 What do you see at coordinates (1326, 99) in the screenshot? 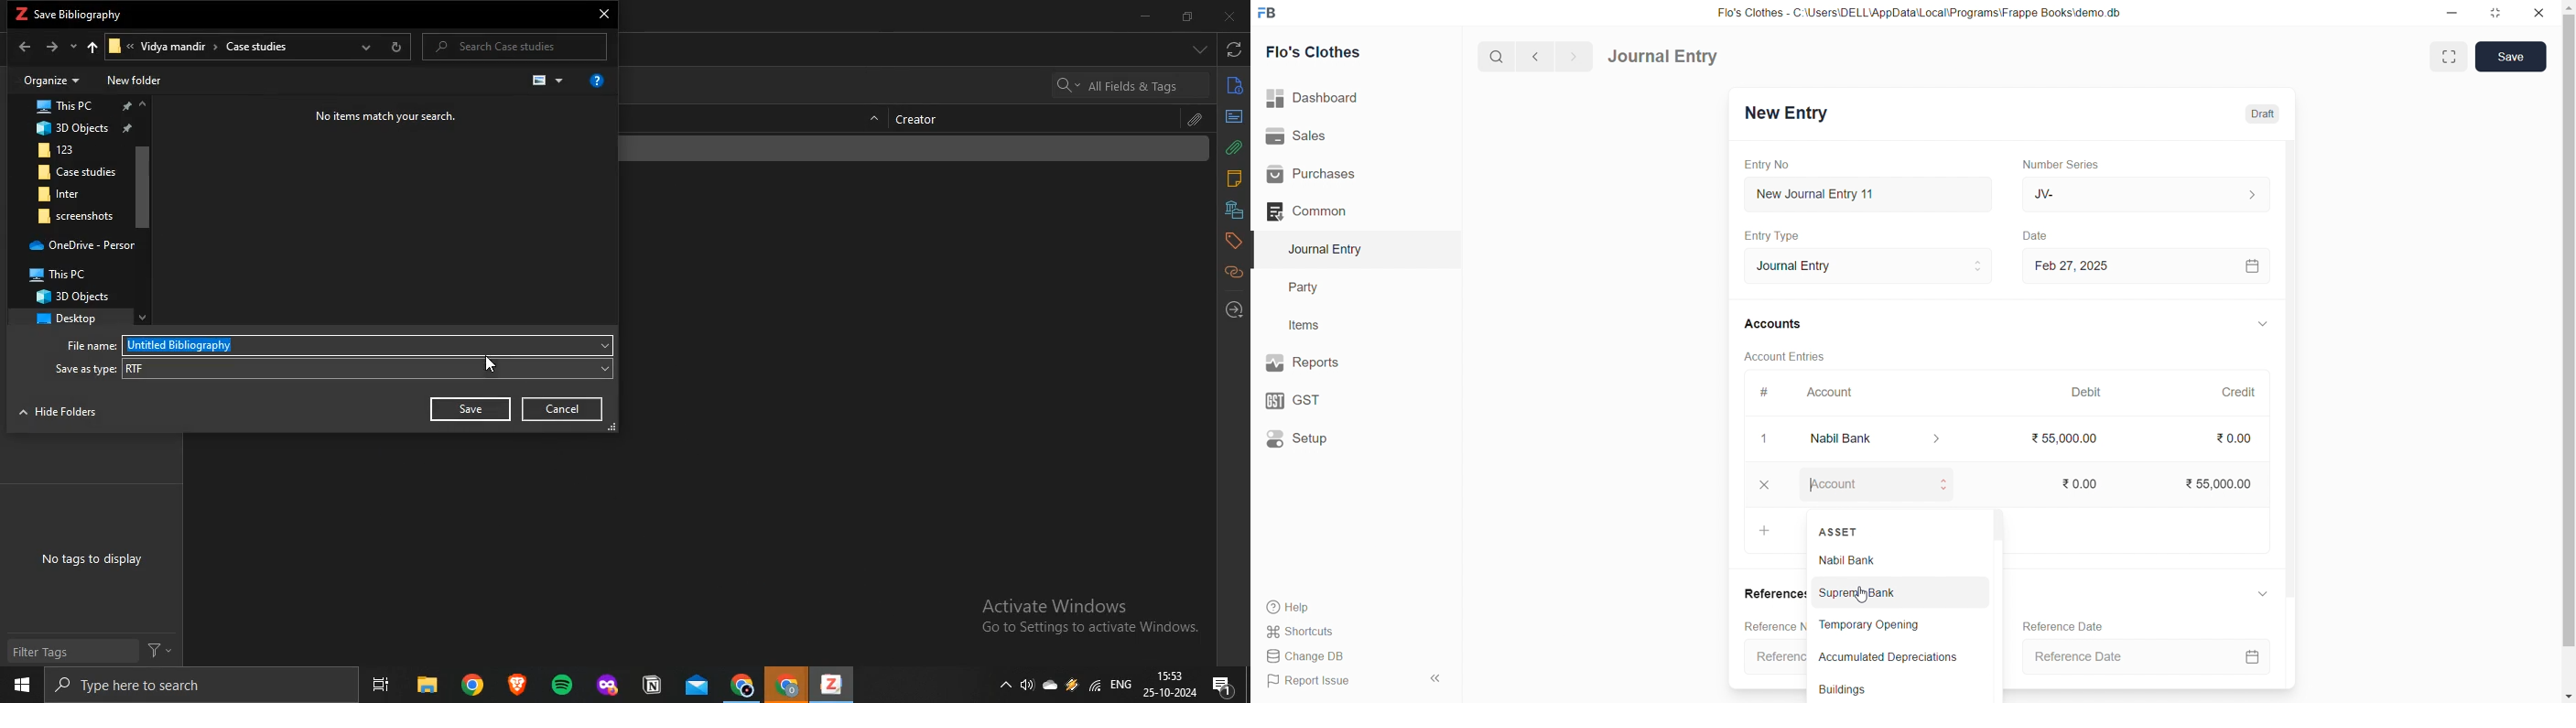
I see `| Dashboard` at bounding box center [1326, 99].